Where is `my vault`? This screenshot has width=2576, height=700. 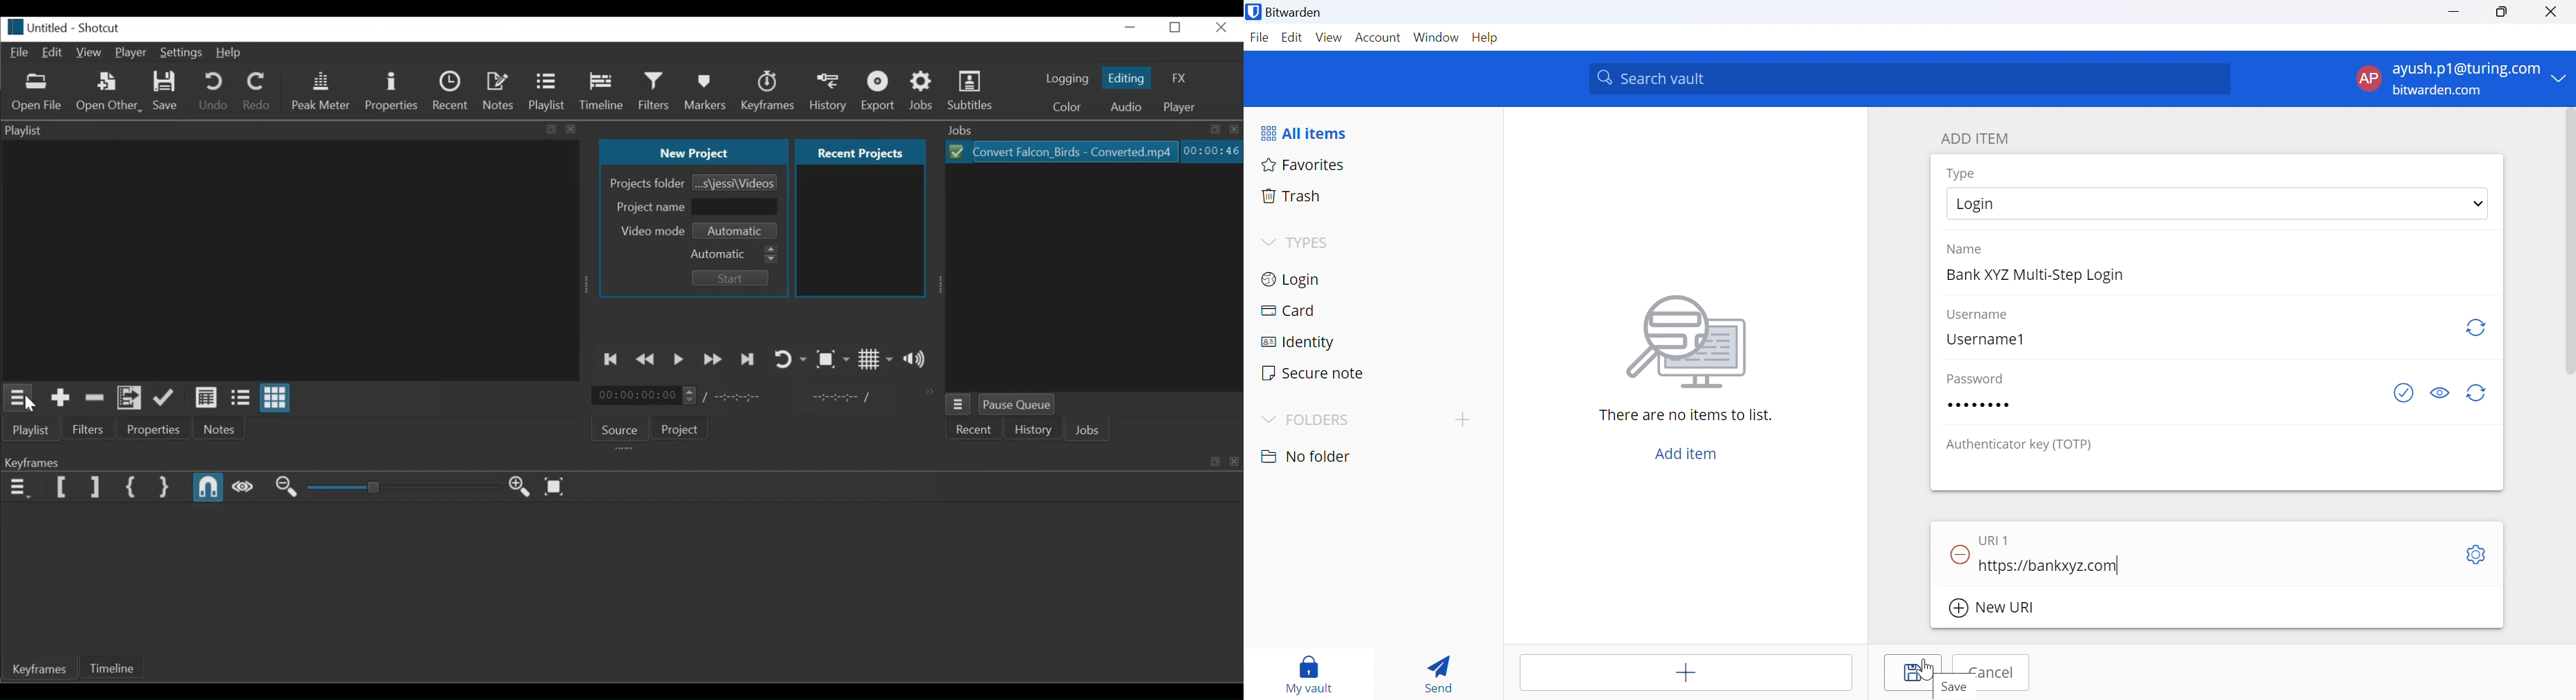
my vault is located at coordinates (1313, 674).